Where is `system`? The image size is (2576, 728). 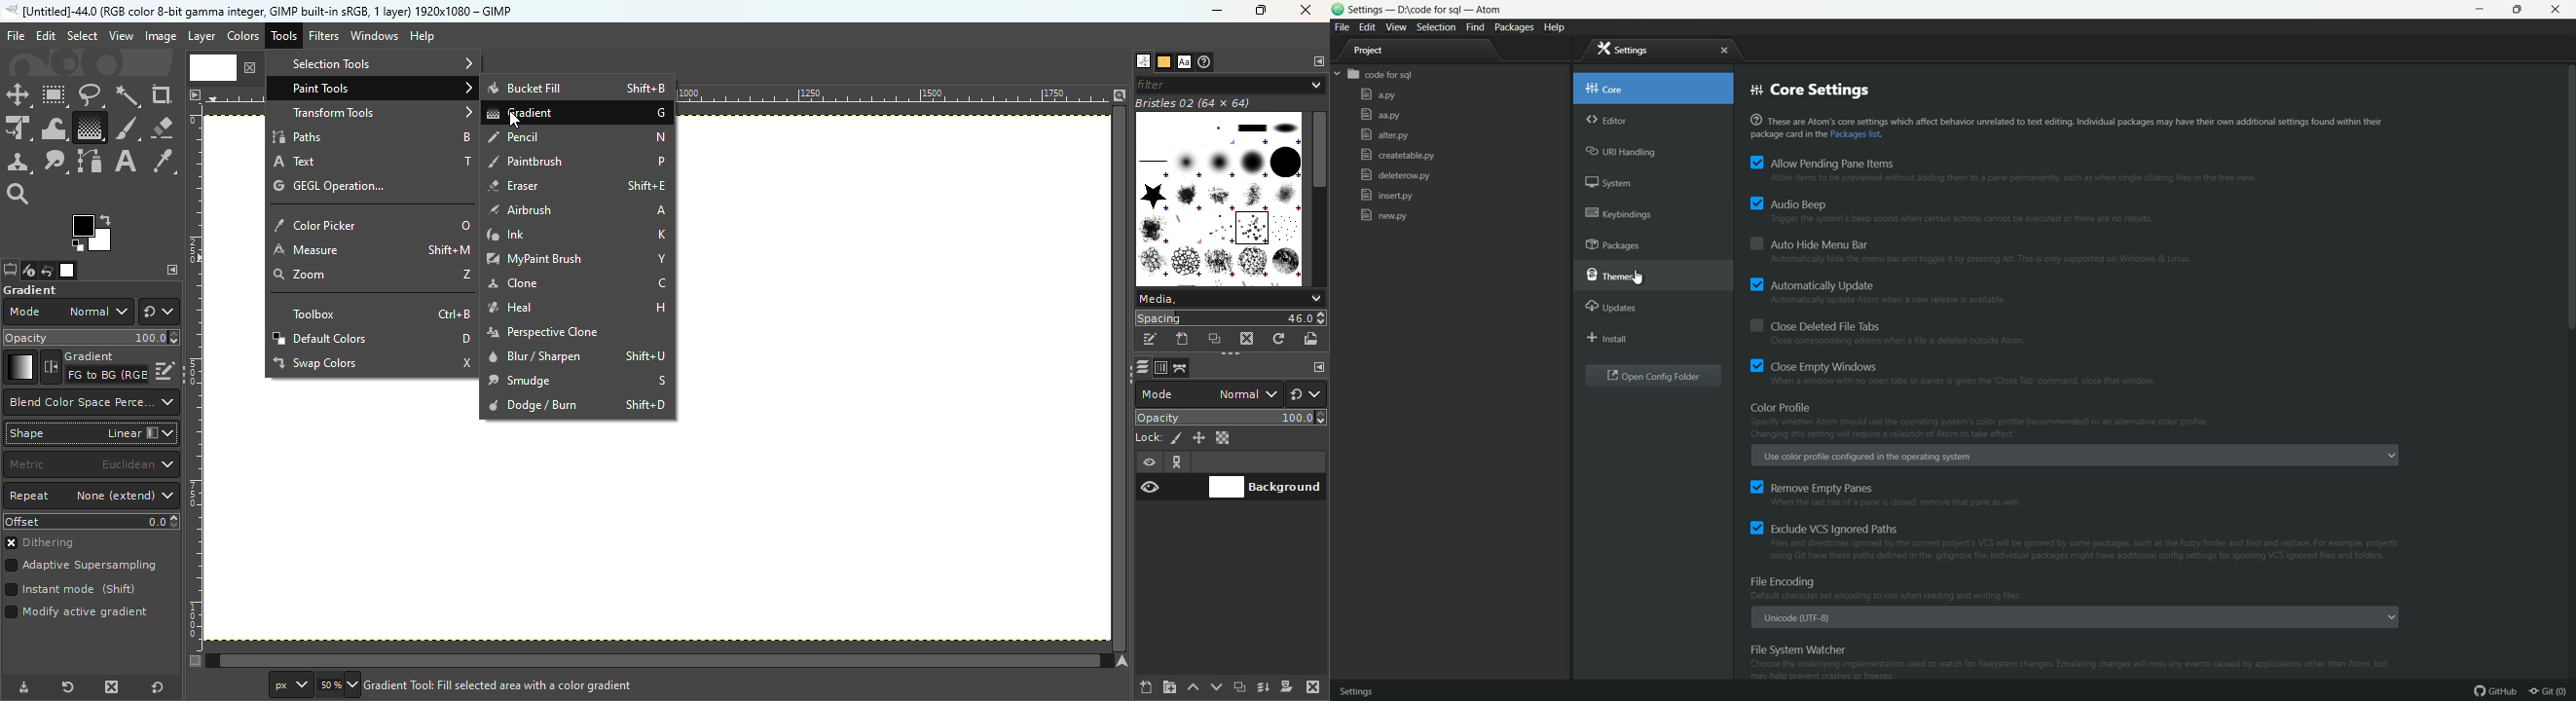 system is located at coordinates (1612, 185).